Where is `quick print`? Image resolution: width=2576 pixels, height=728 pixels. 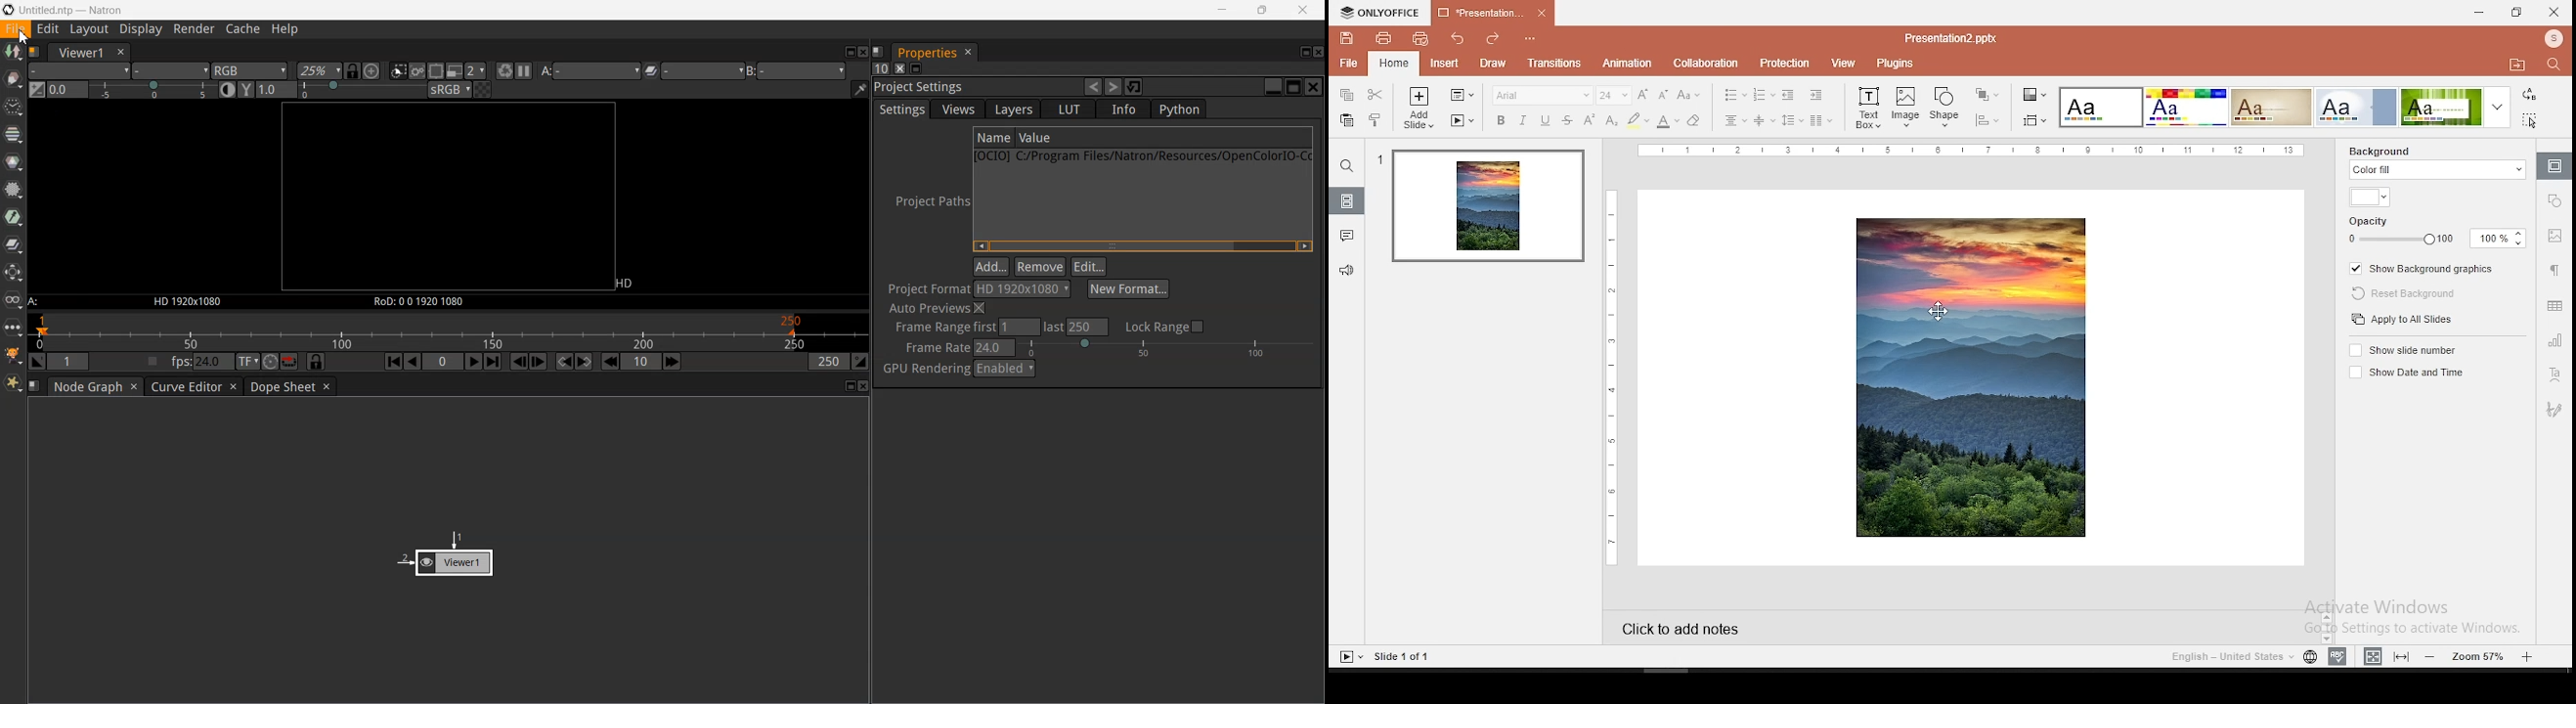
quick print is located at coordinates (1422, 39).